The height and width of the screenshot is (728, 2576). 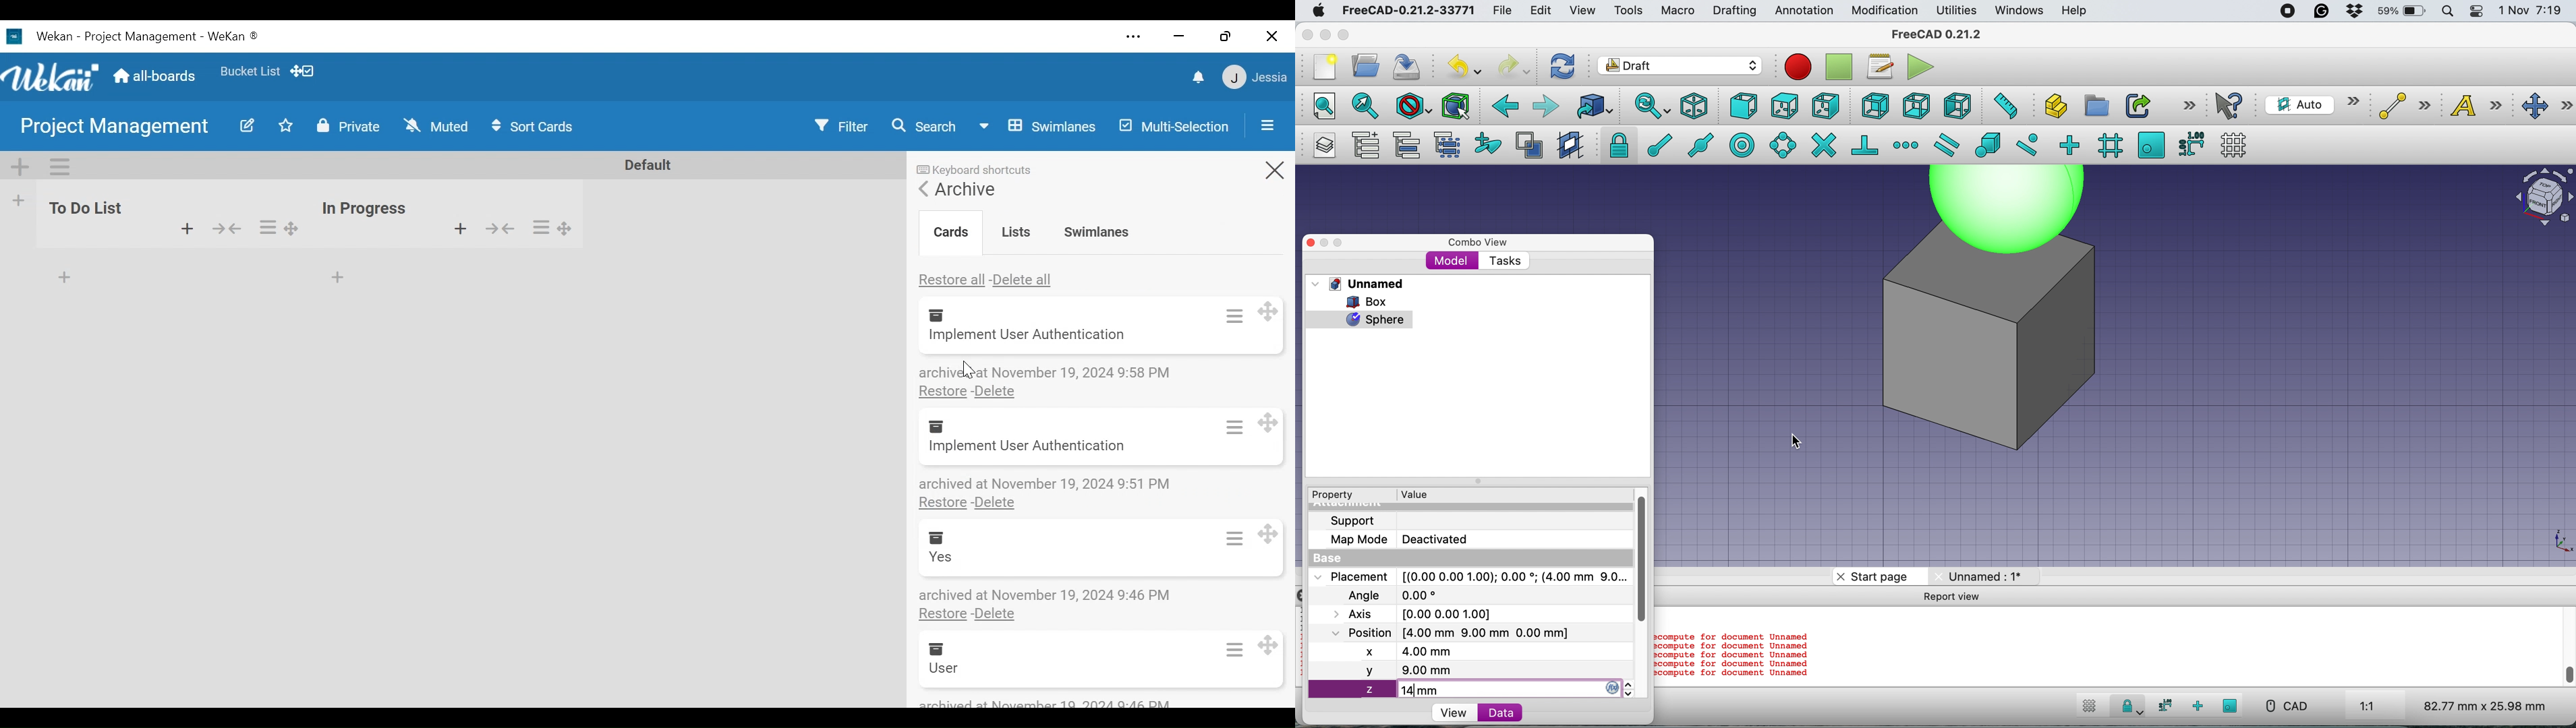 What do you see at coordinates (1272, 171) in the screenshot?
I see `Close` at bounding box center [1272, 171].